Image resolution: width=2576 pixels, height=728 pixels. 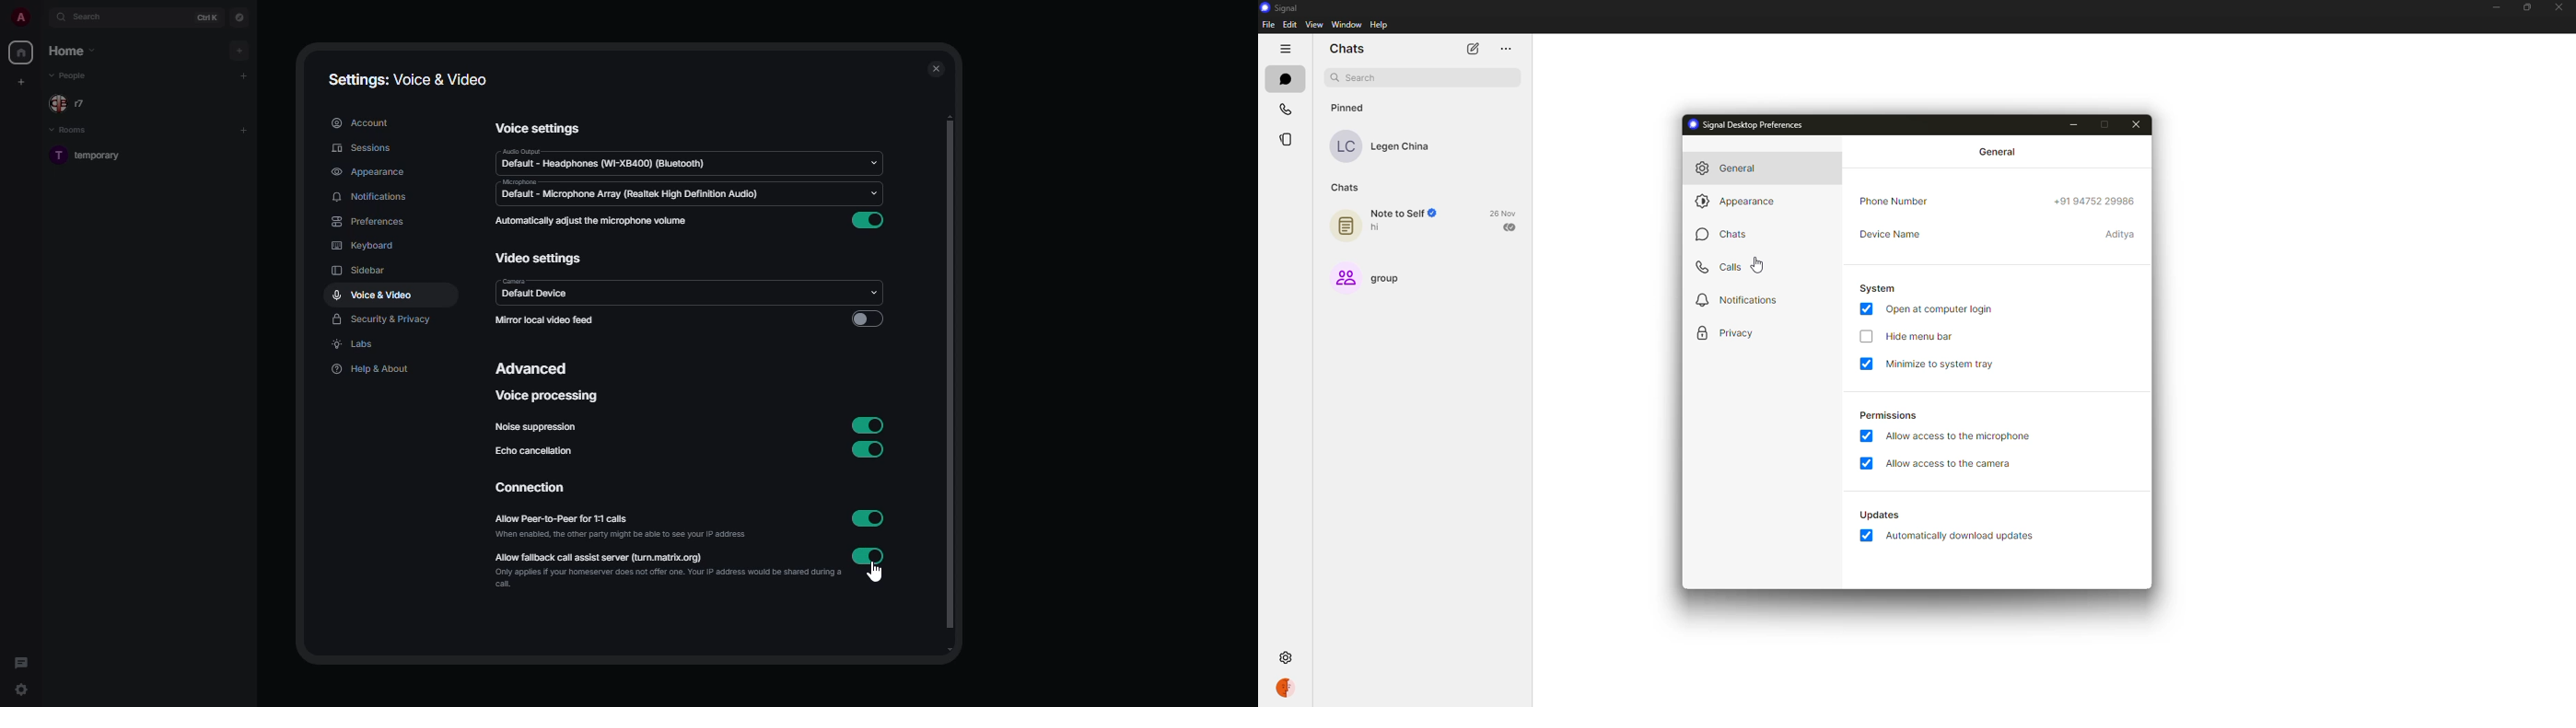 I want to click on enabled, so click(x=1866, y=536).